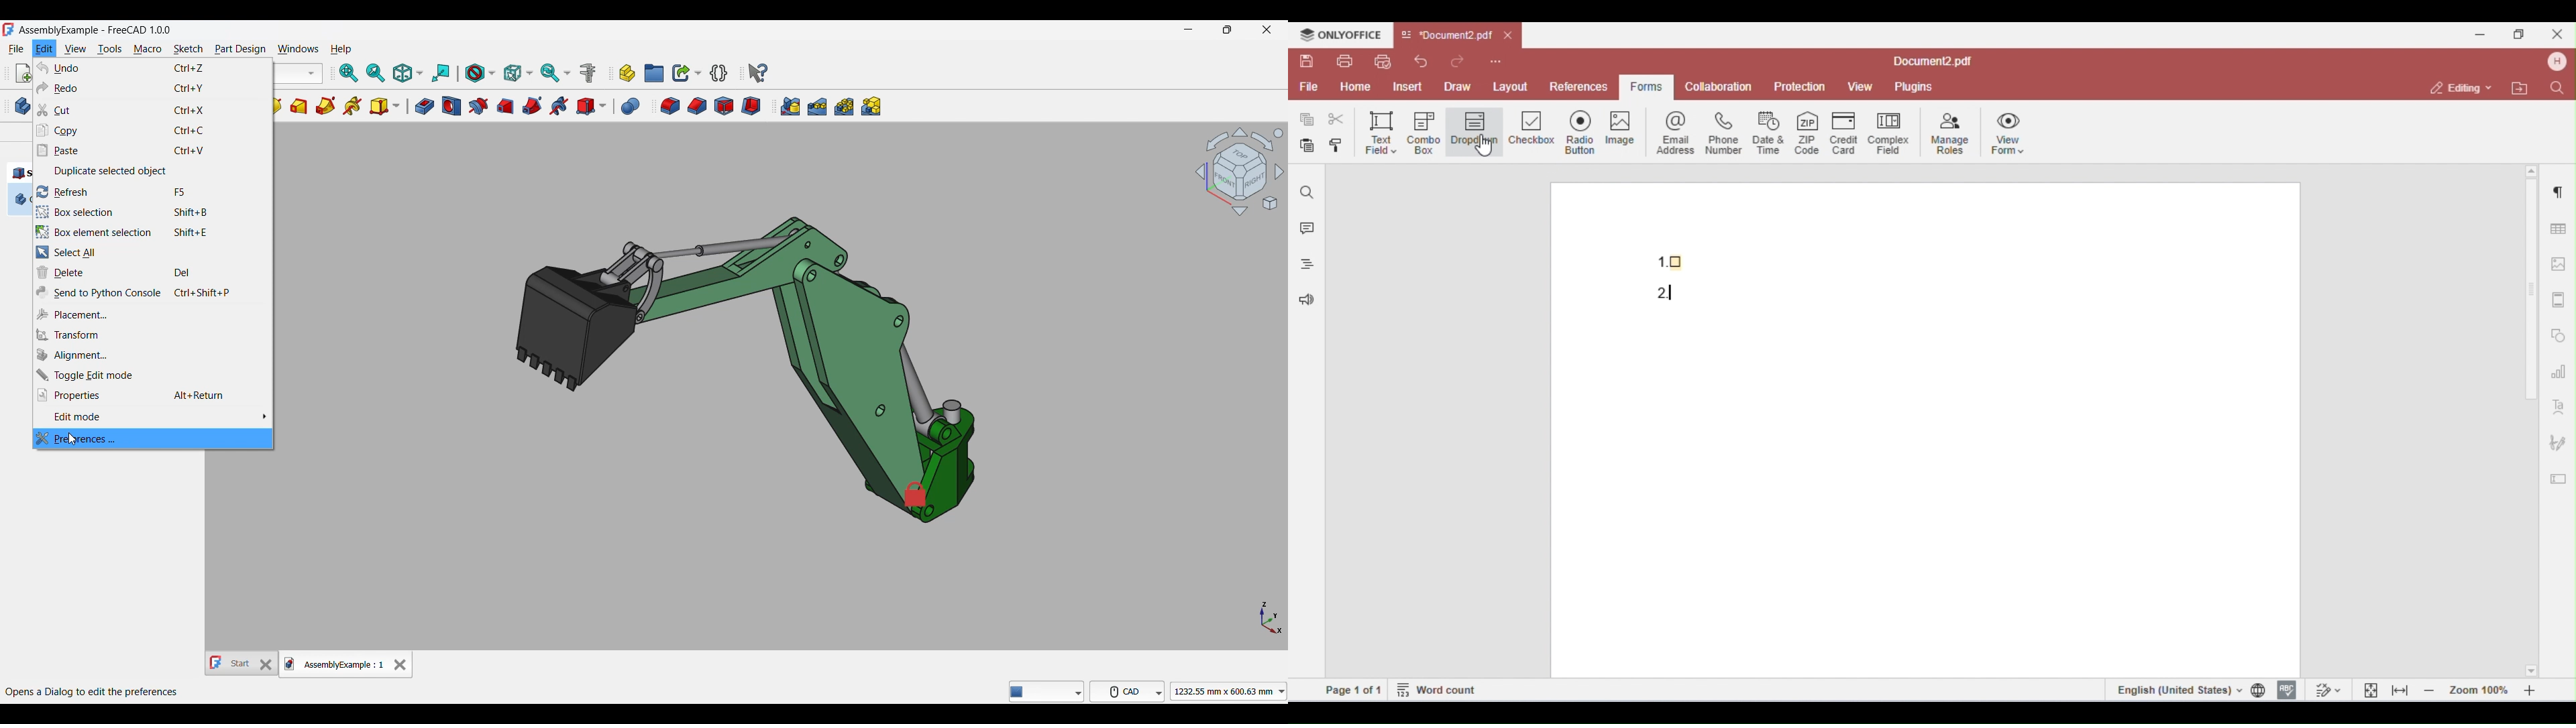 Image resolution: width=2576 pixels, height=728 pixels. I want to click on Additive loft, so click(299, 106).